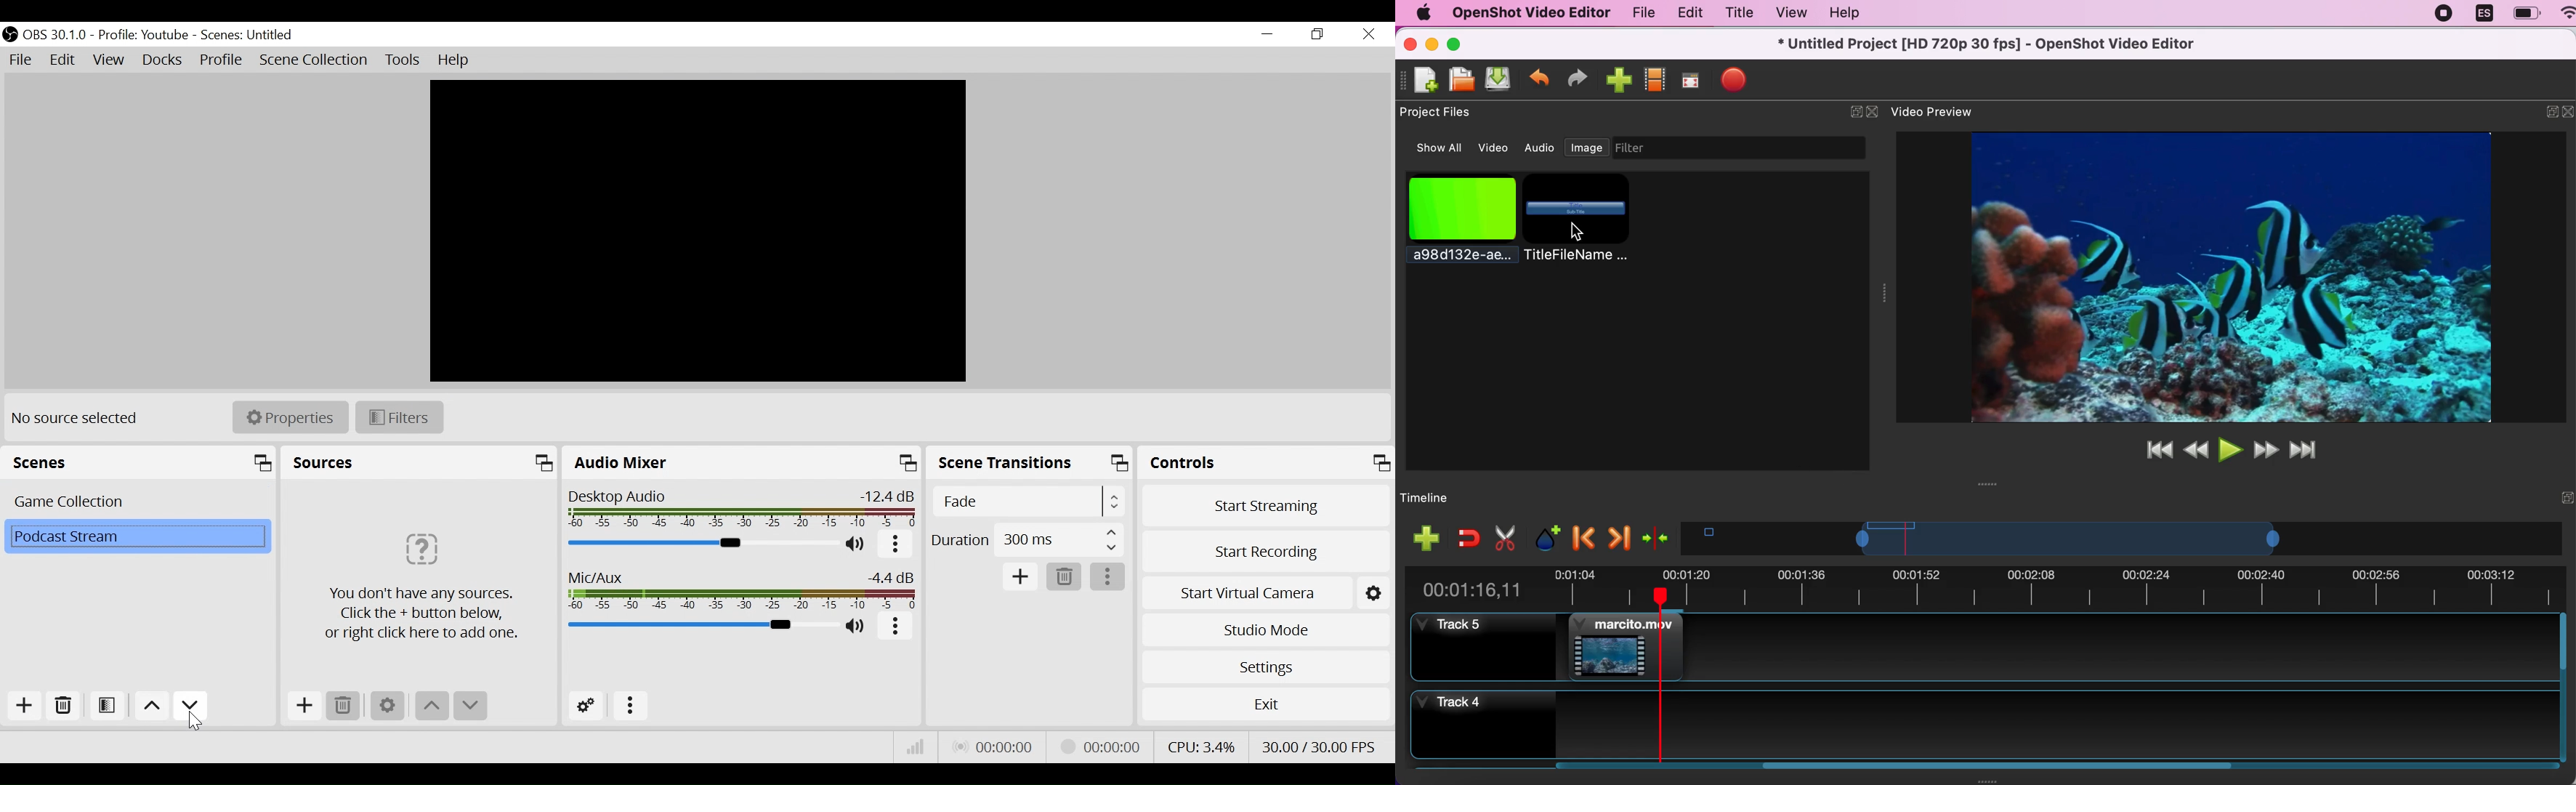 The height and width of the screenshot is (812, 2576). I want to click on more options, so click(1110, 577).